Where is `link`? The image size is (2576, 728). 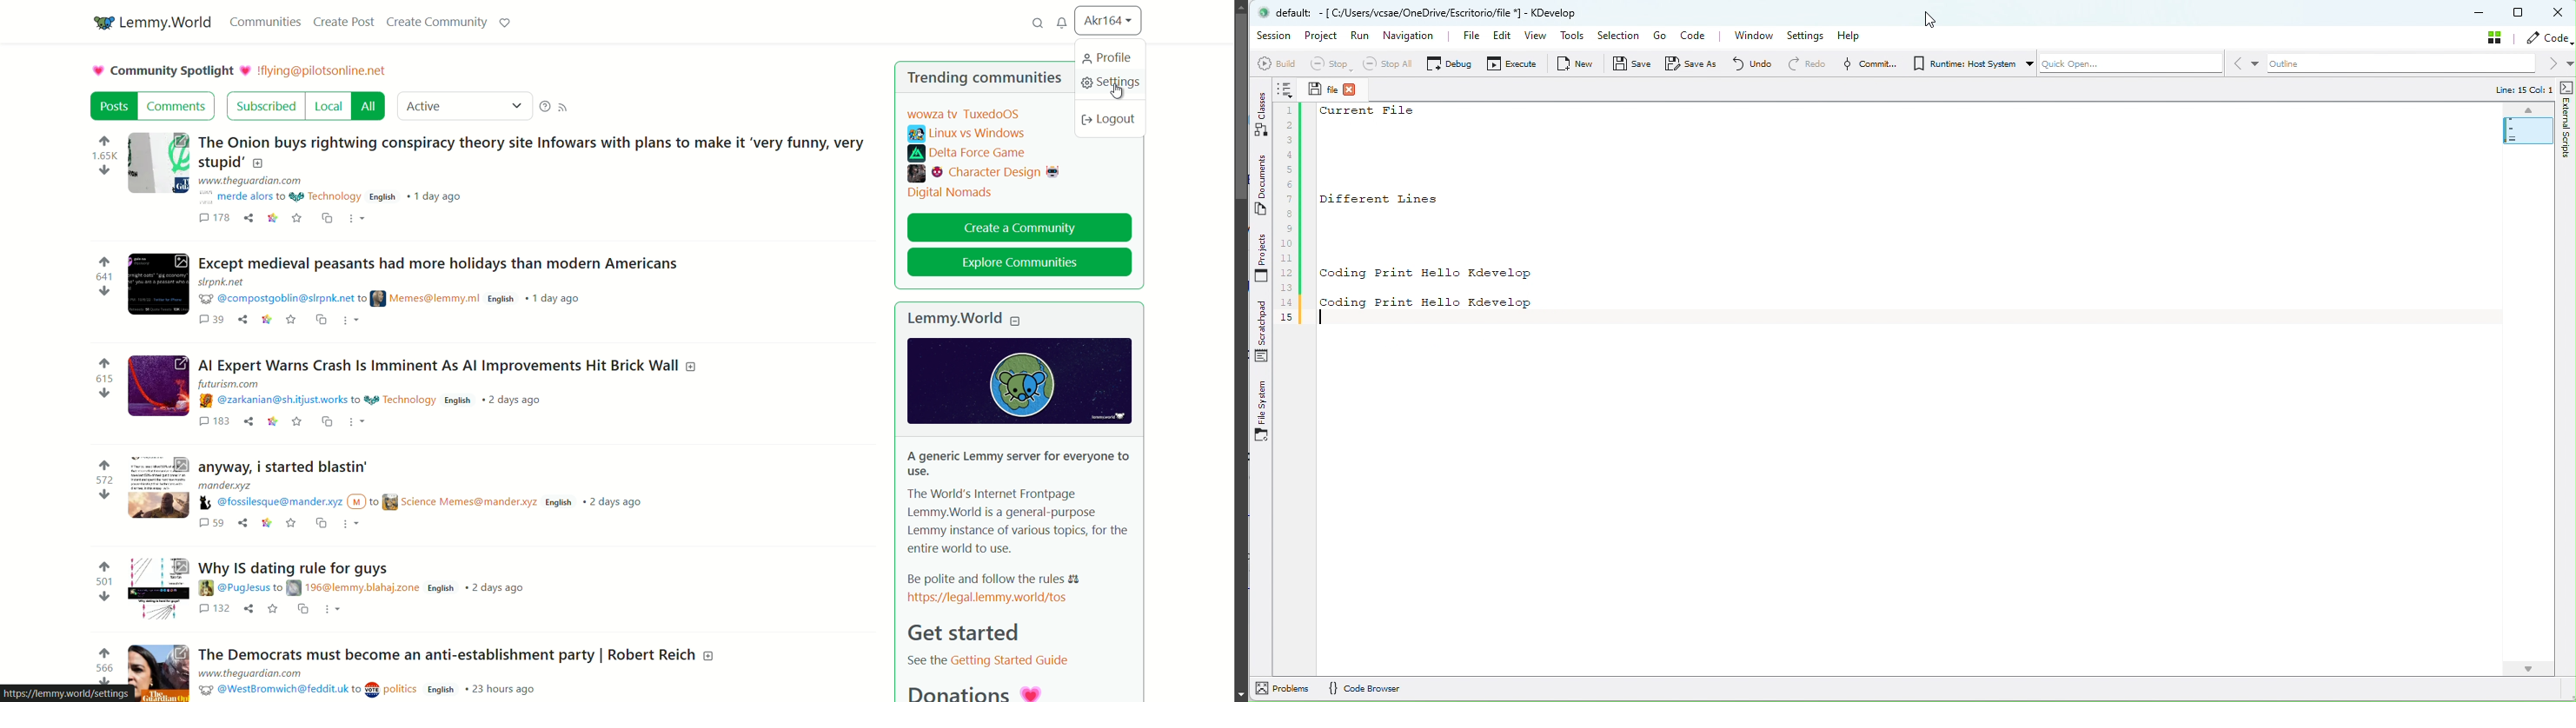 link is located at coordinates (1003, 597).